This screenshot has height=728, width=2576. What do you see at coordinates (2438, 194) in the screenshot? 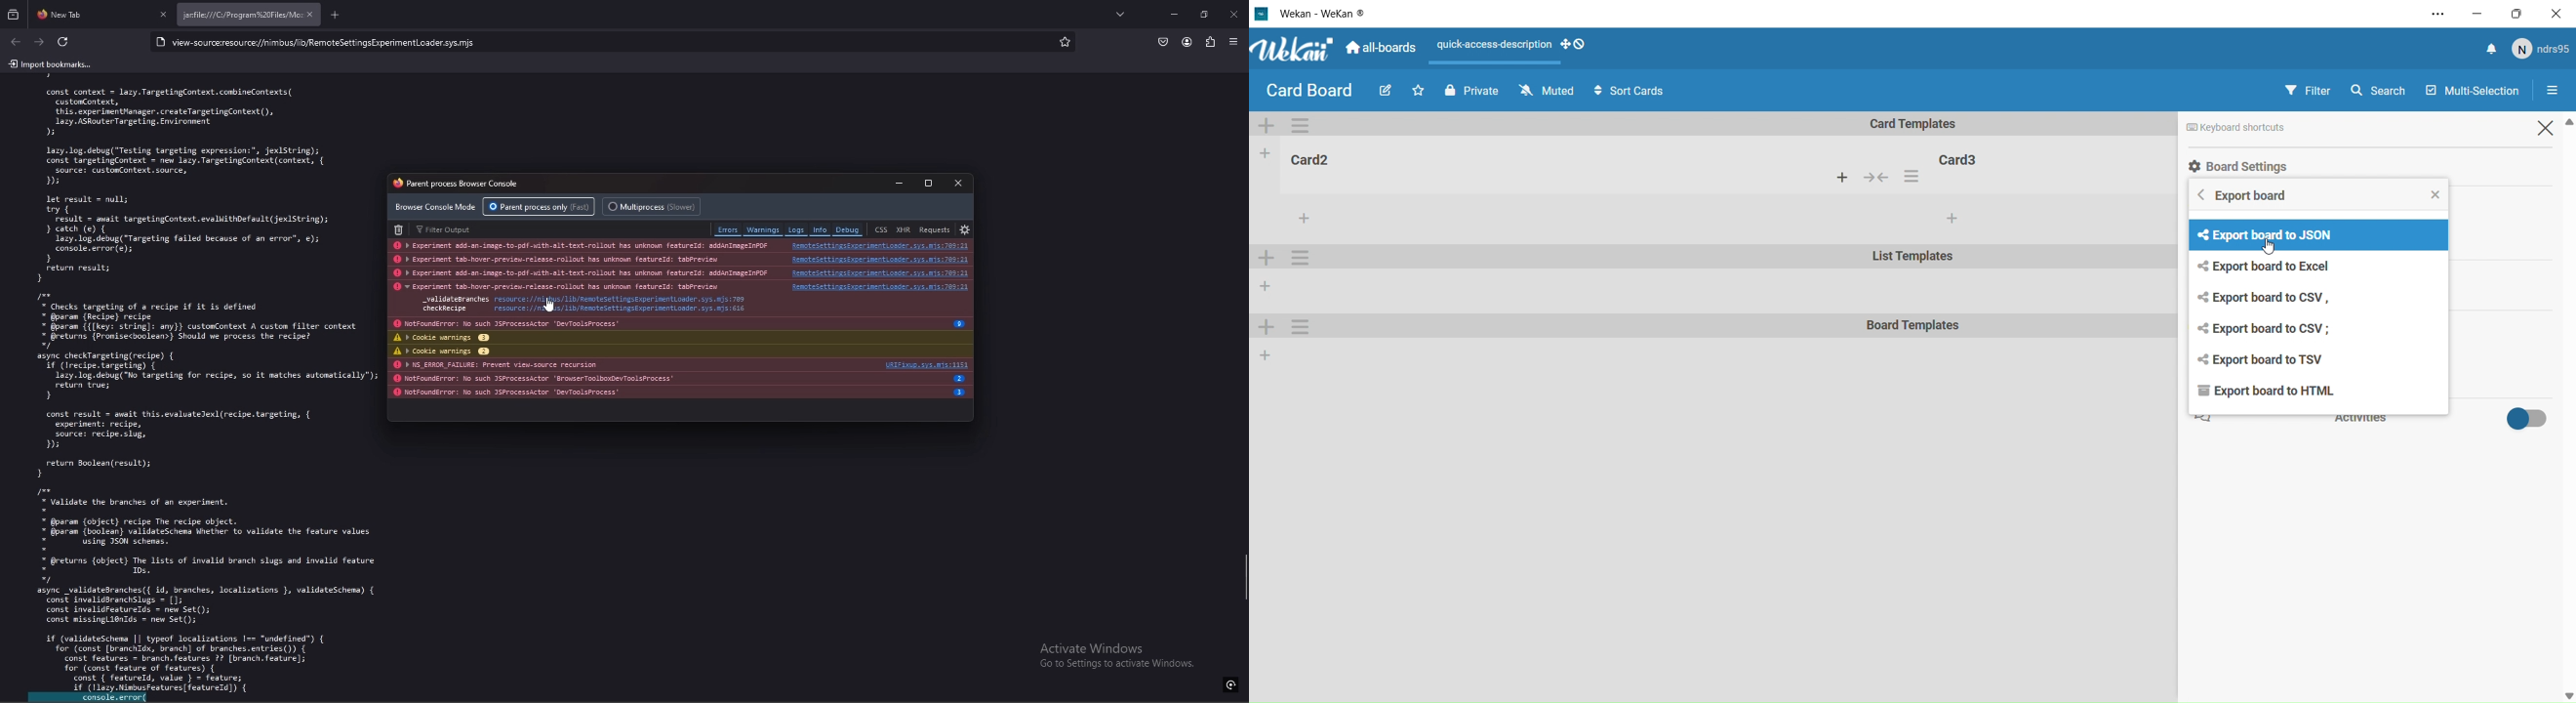
I see `close` at bounding box center [2438, 194].